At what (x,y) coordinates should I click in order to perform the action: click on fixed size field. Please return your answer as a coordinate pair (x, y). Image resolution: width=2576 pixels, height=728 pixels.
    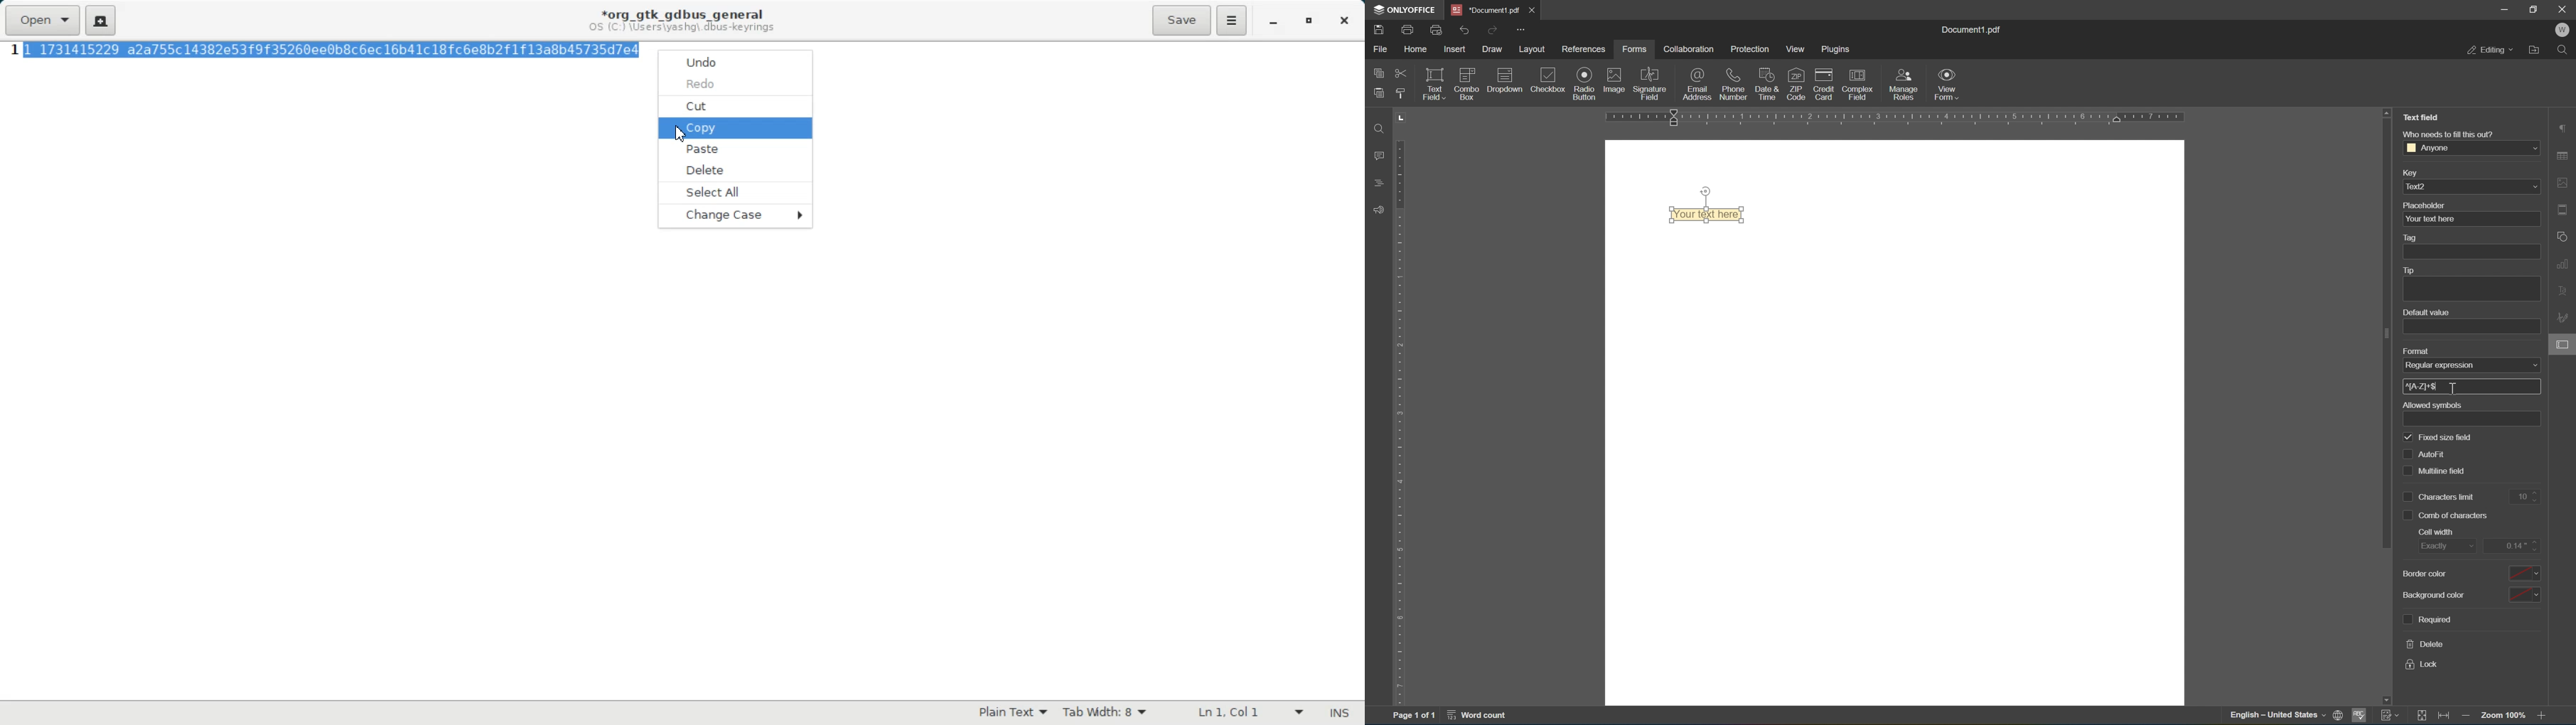
    Looking at the image, I should click on (2437, 437).